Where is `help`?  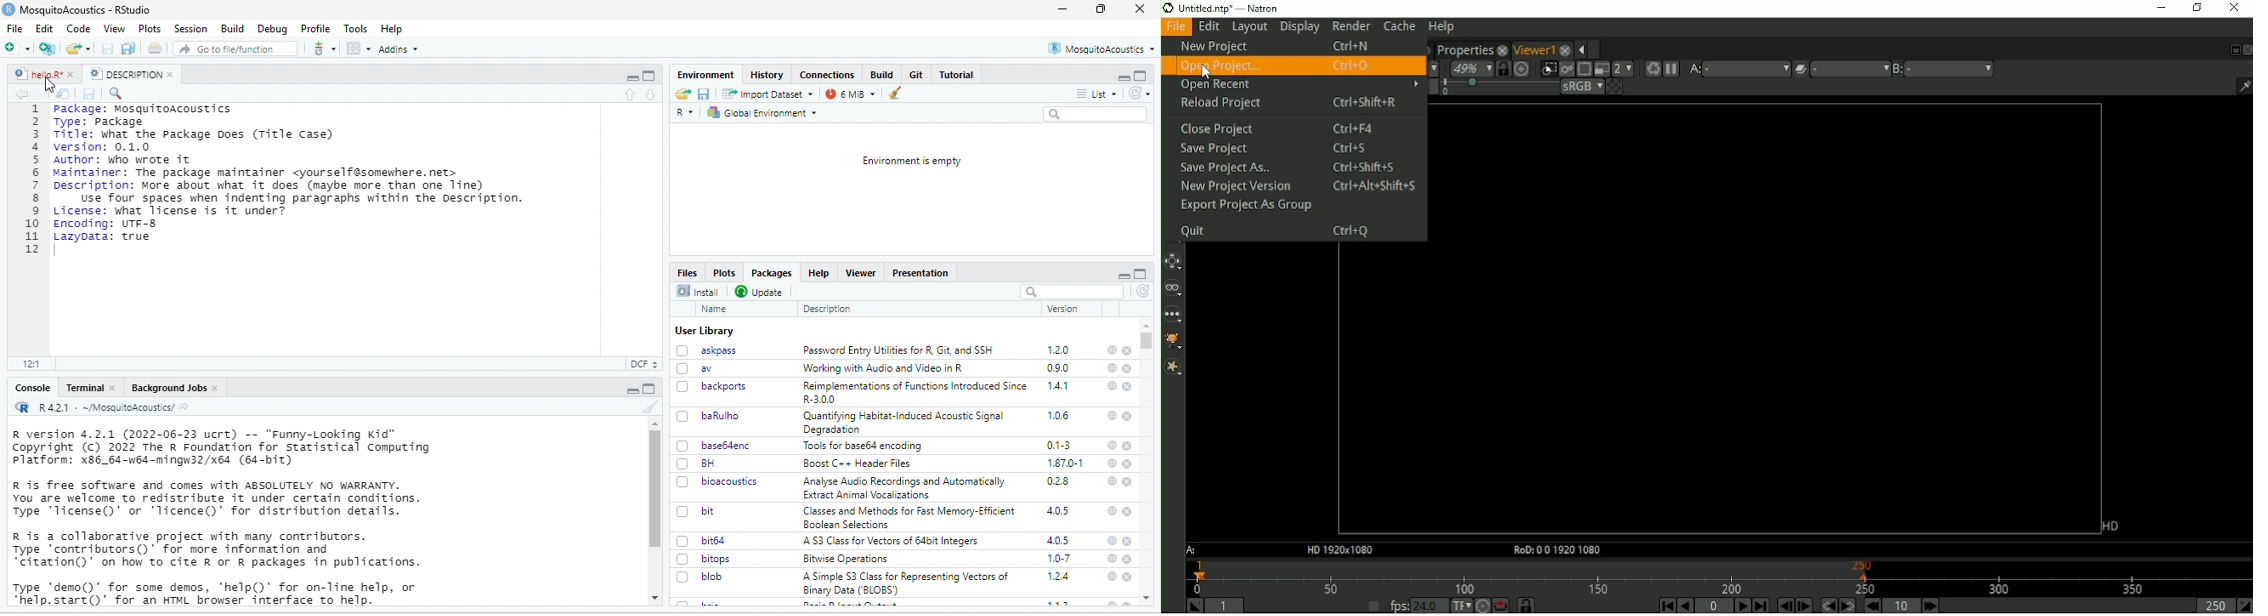 help is located at coordinates (1112, 542).